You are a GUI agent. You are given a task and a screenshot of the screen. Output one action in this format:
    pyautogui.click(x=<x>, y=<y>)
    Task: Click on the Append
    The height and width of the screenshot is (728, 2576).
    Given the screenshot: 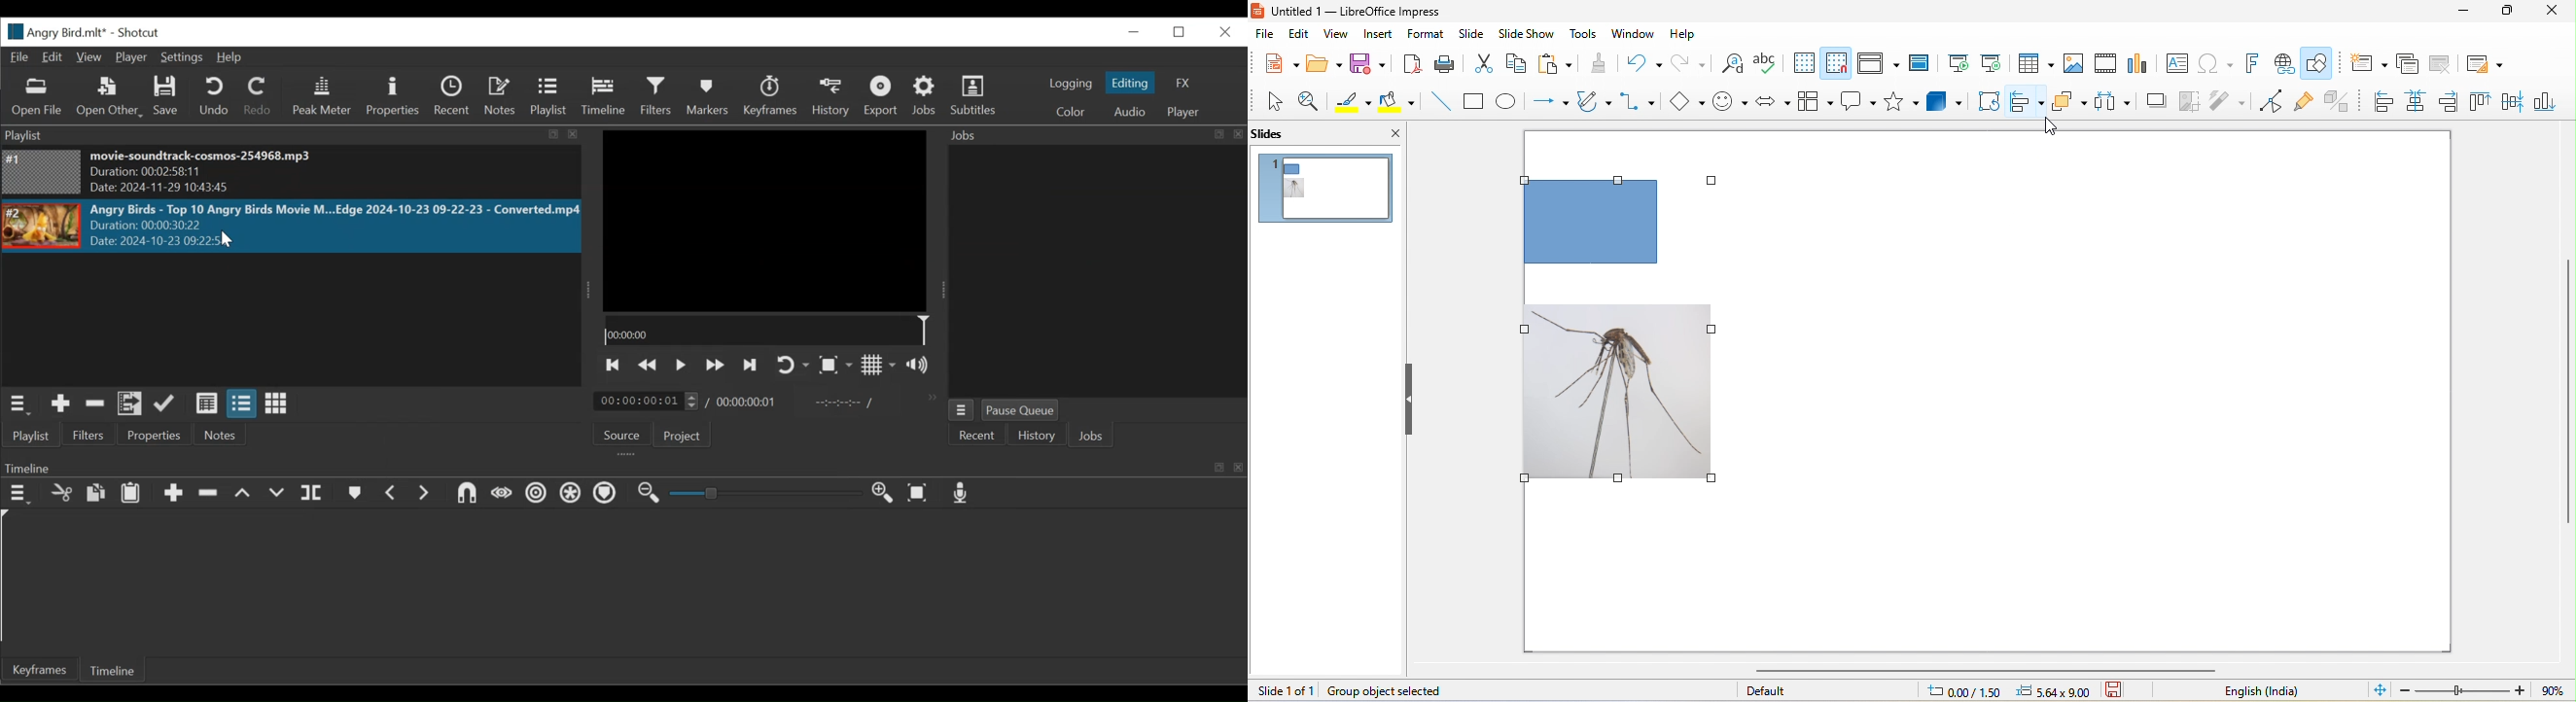 What is the action you would take?
    pyautogui.click(x=172, y=493)
    